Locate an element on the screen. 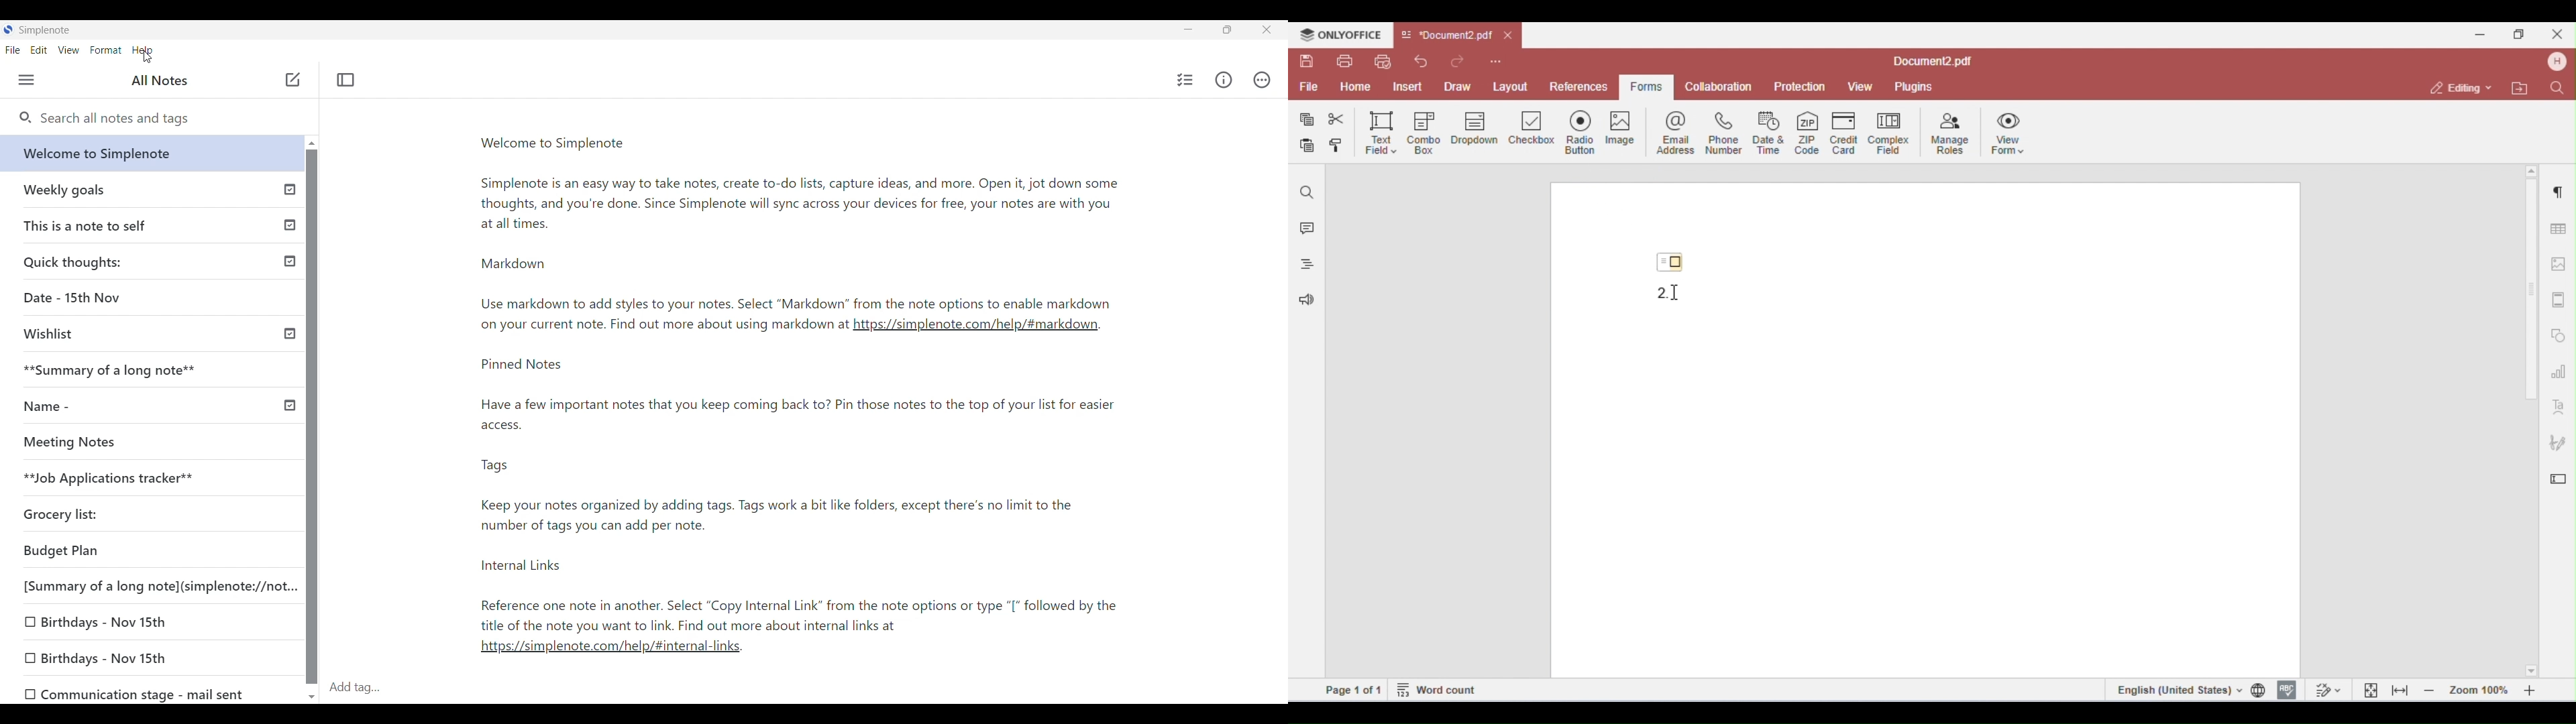 The height and width of the screenshot is (728, 2576). Date - 15th Nov is located at coordinates (62, 298).